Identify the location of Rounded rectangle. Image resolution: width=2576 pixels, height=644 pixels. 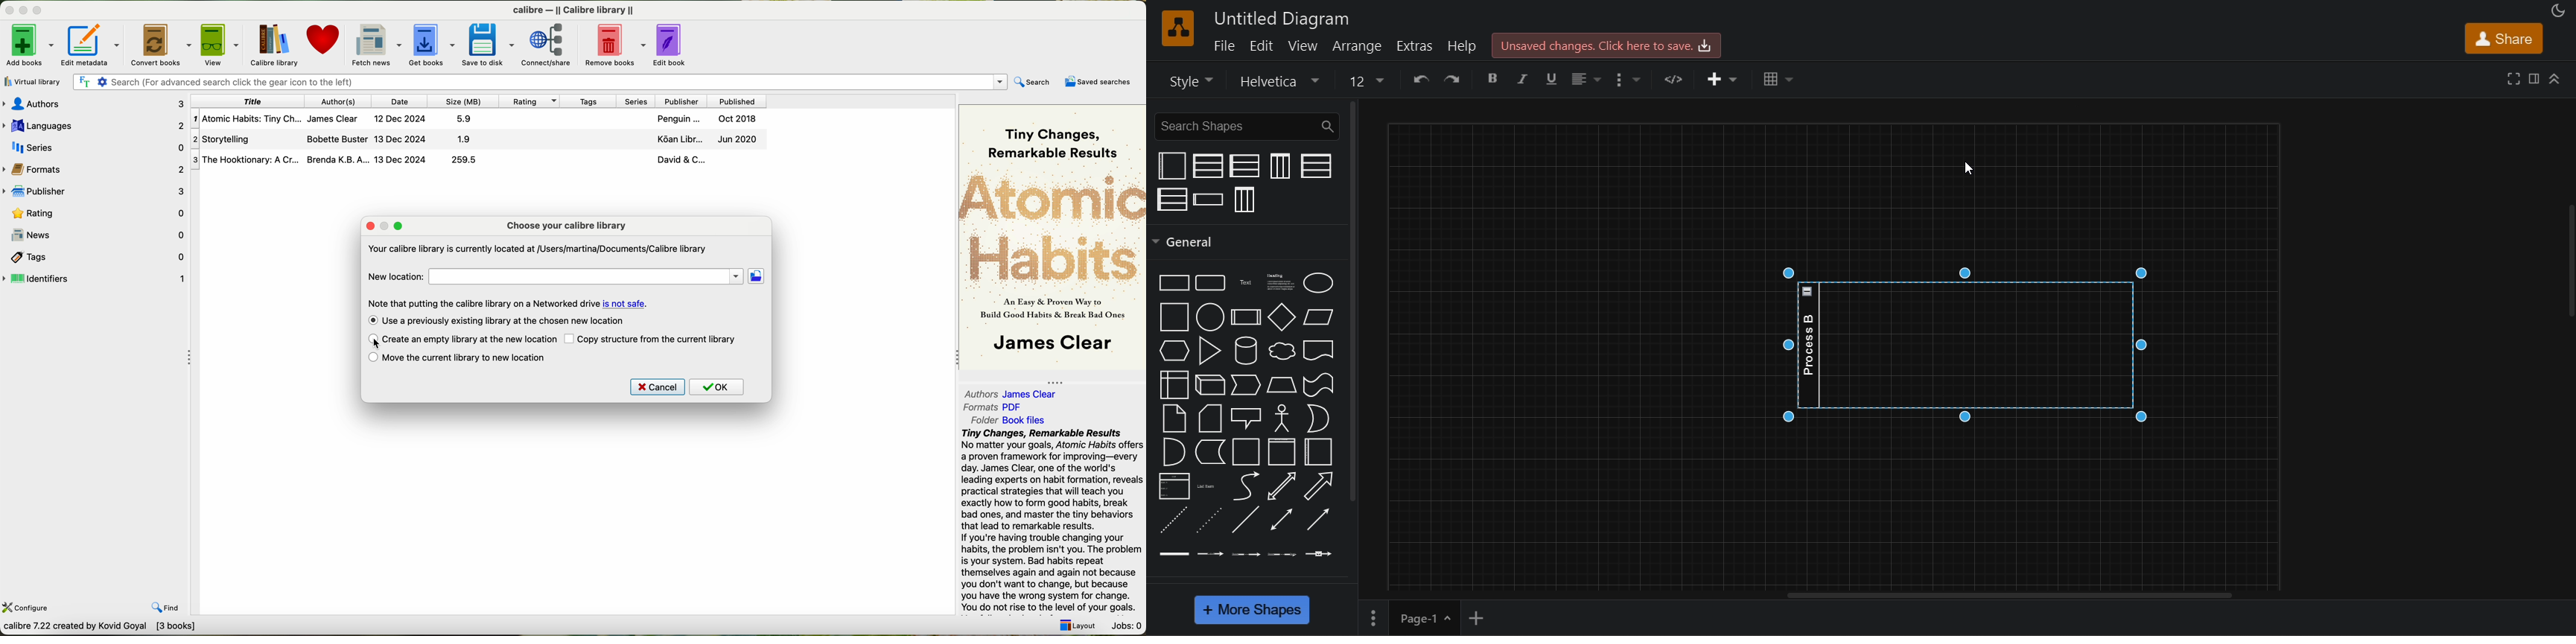
(1211, 283).